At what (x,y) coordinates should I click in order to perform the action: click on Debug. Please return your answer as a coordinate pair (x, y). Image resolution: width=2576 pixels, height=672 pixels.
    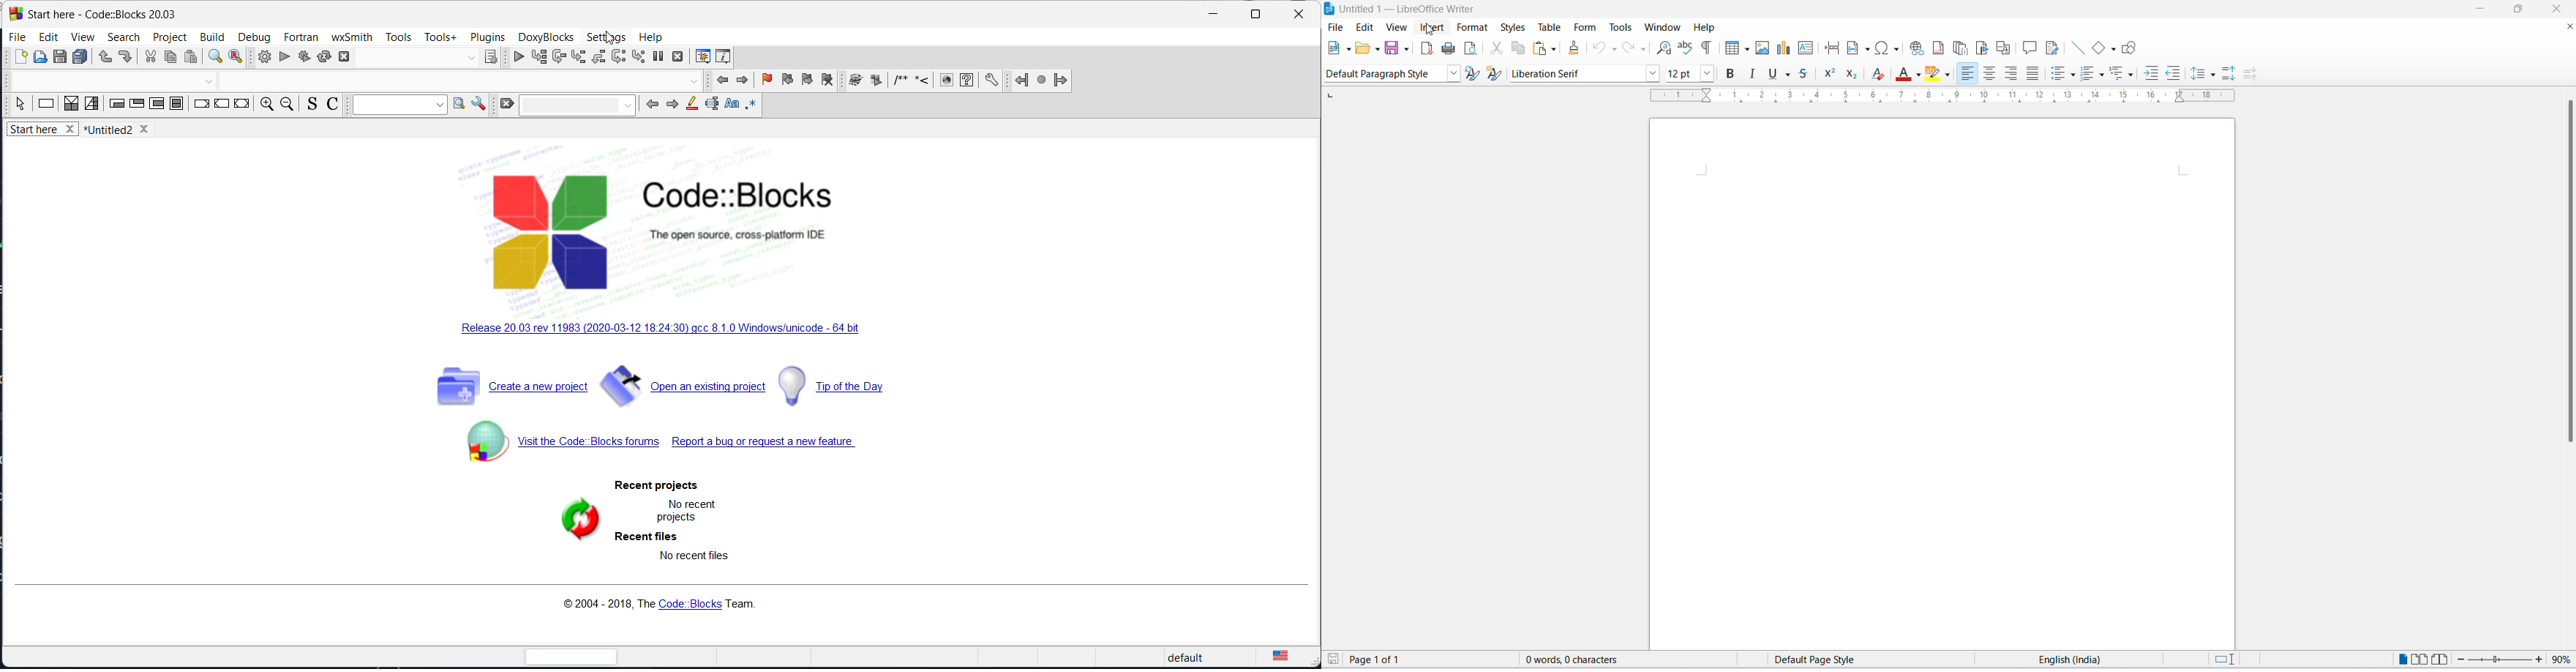
    Looking at the image, I should click on (254, 35).